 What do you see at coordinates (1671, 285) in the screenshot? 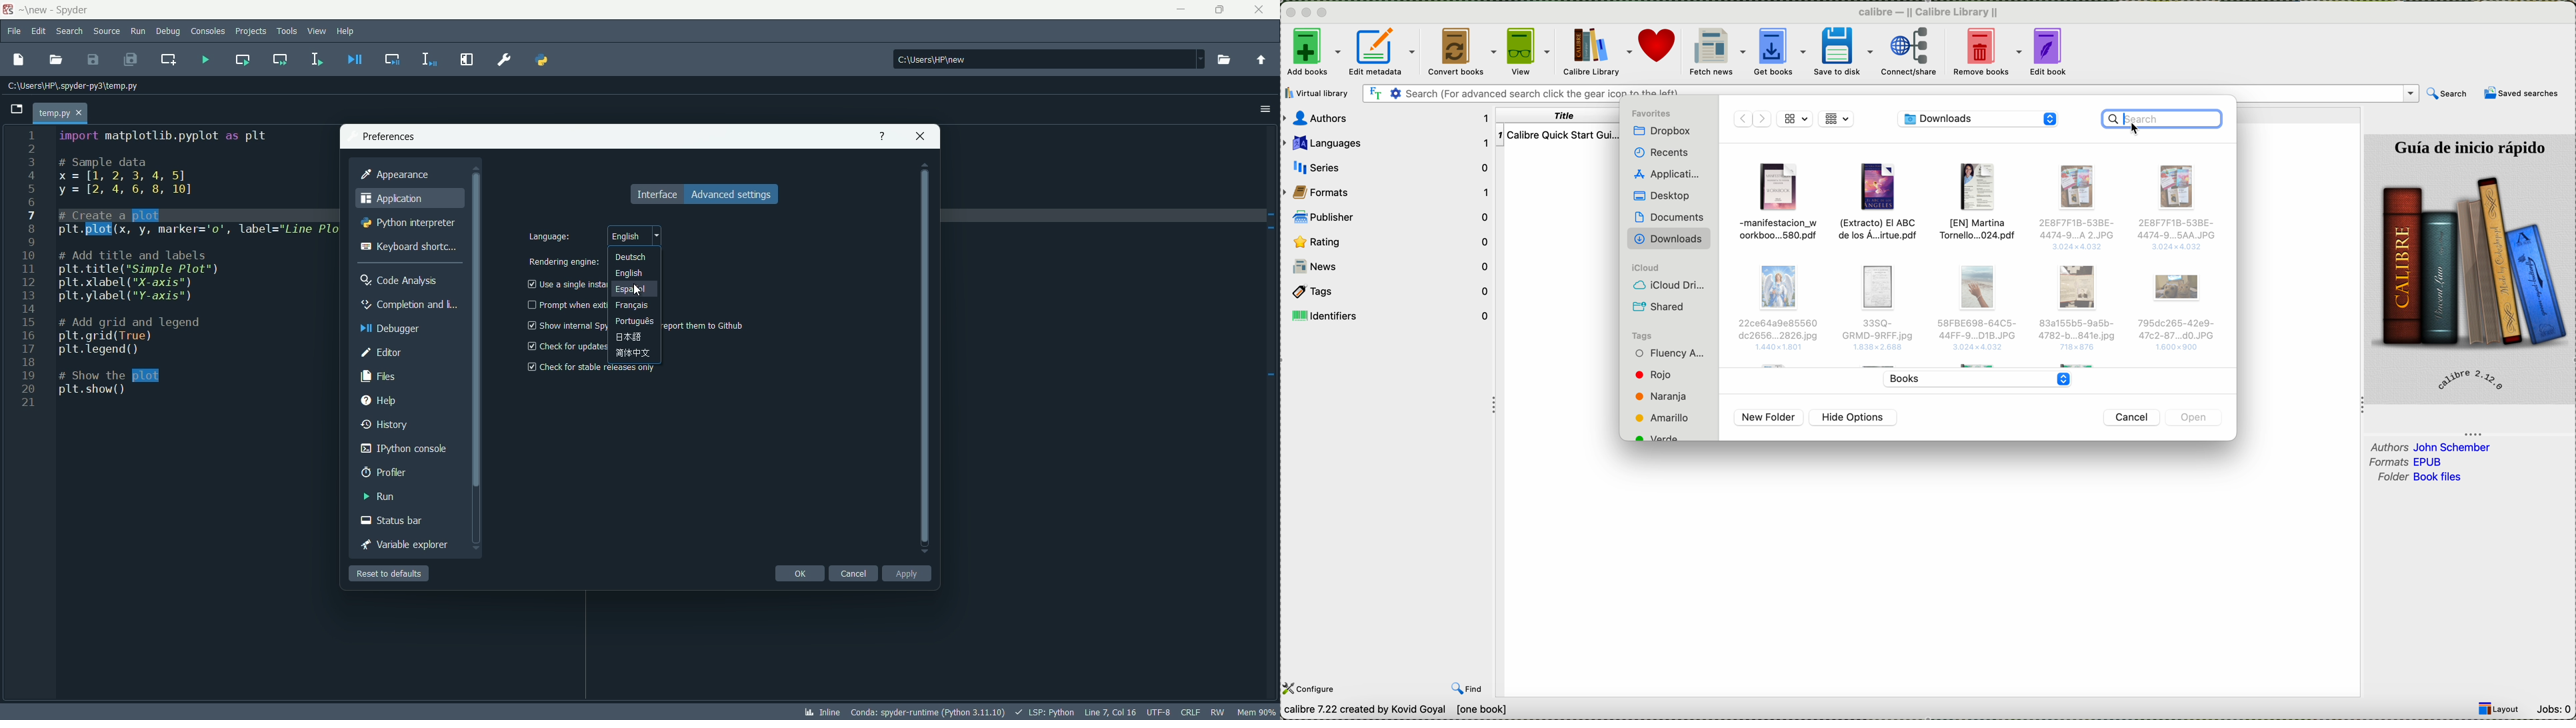
I see `icloud drive` at bounding box center [1671, 285].